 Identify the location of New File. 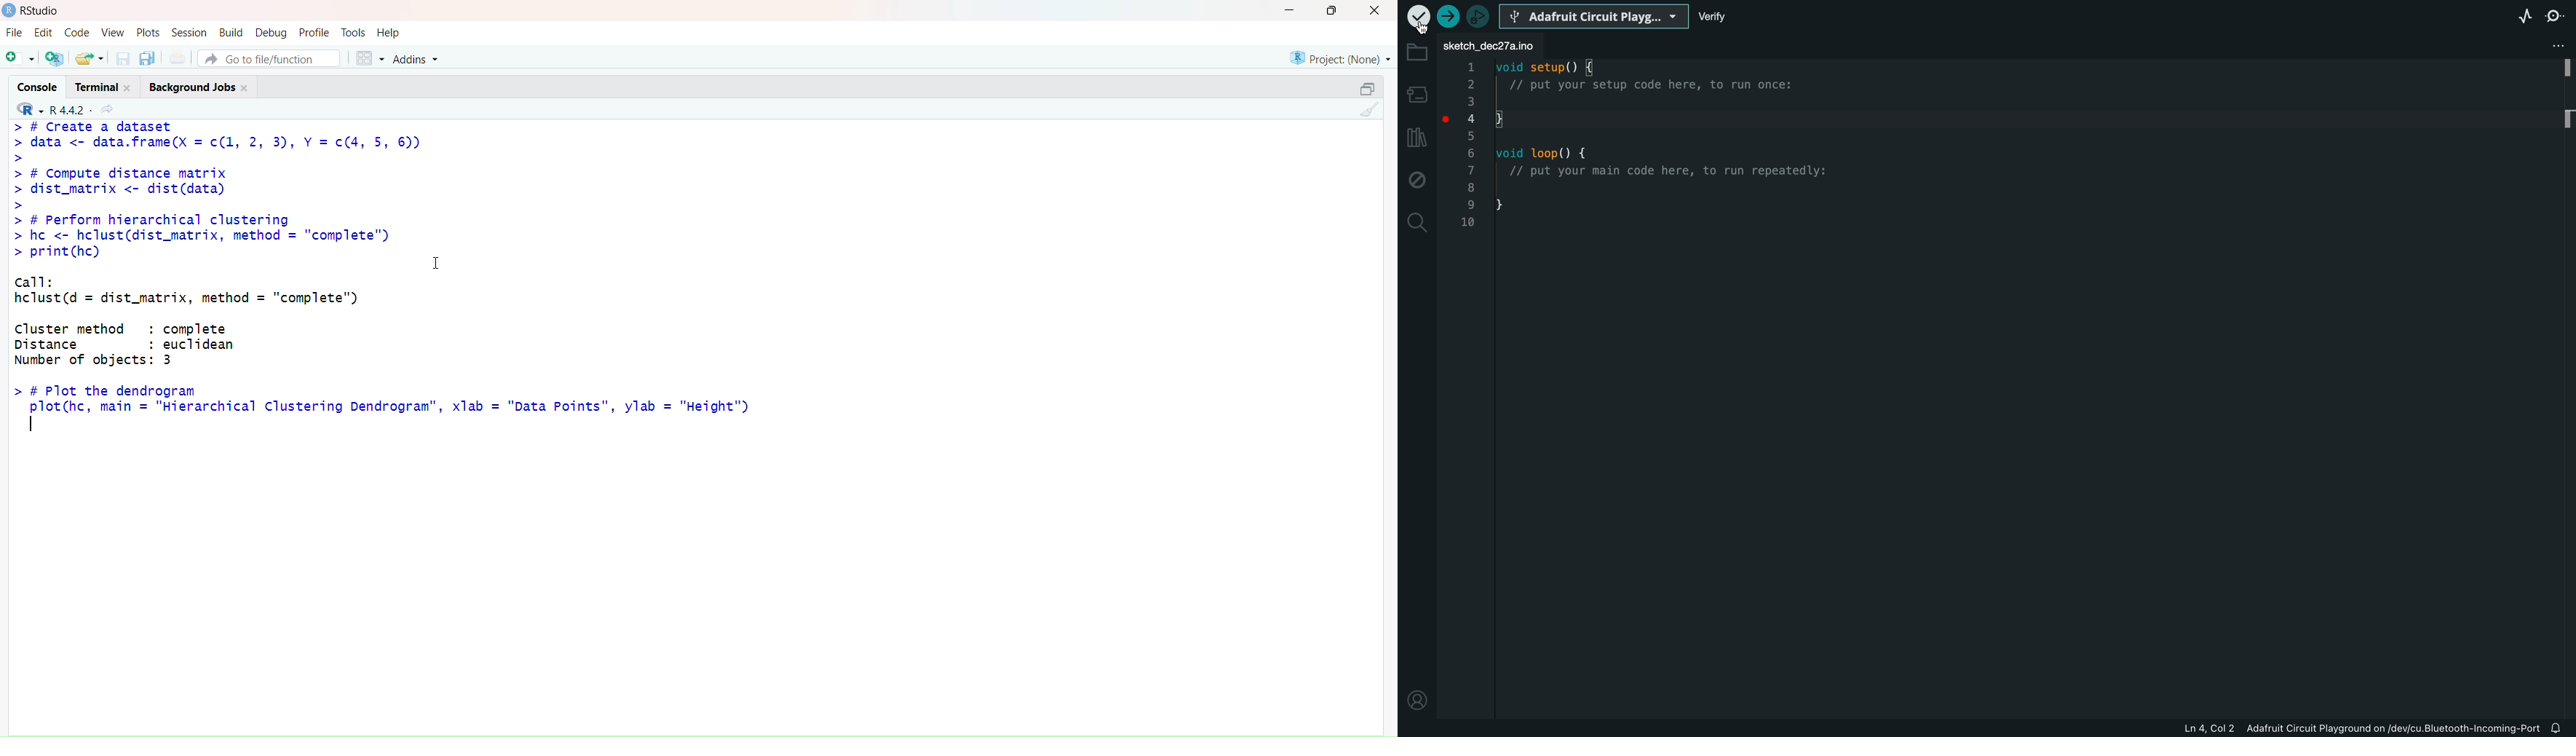
(20, 57).